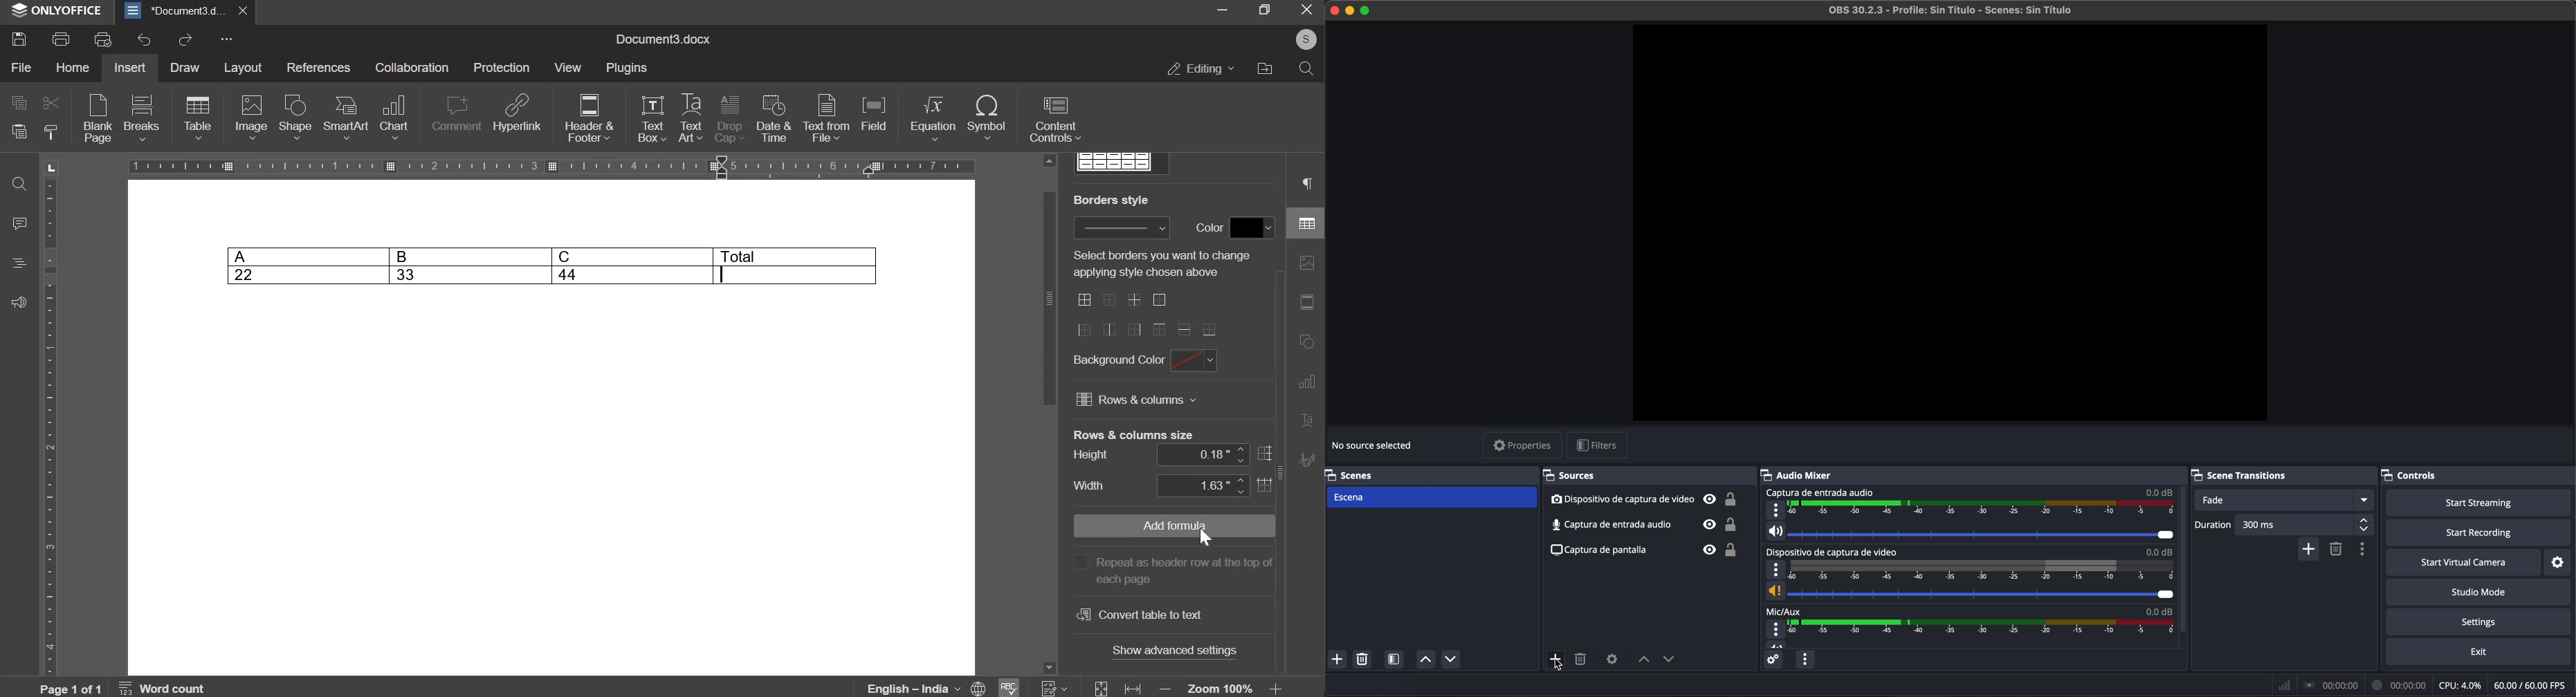 The height and width of the screenshot is (700, 2576). Describe the element at coordinates (1333, 9) in the screenshot. I see `close program` at that location.